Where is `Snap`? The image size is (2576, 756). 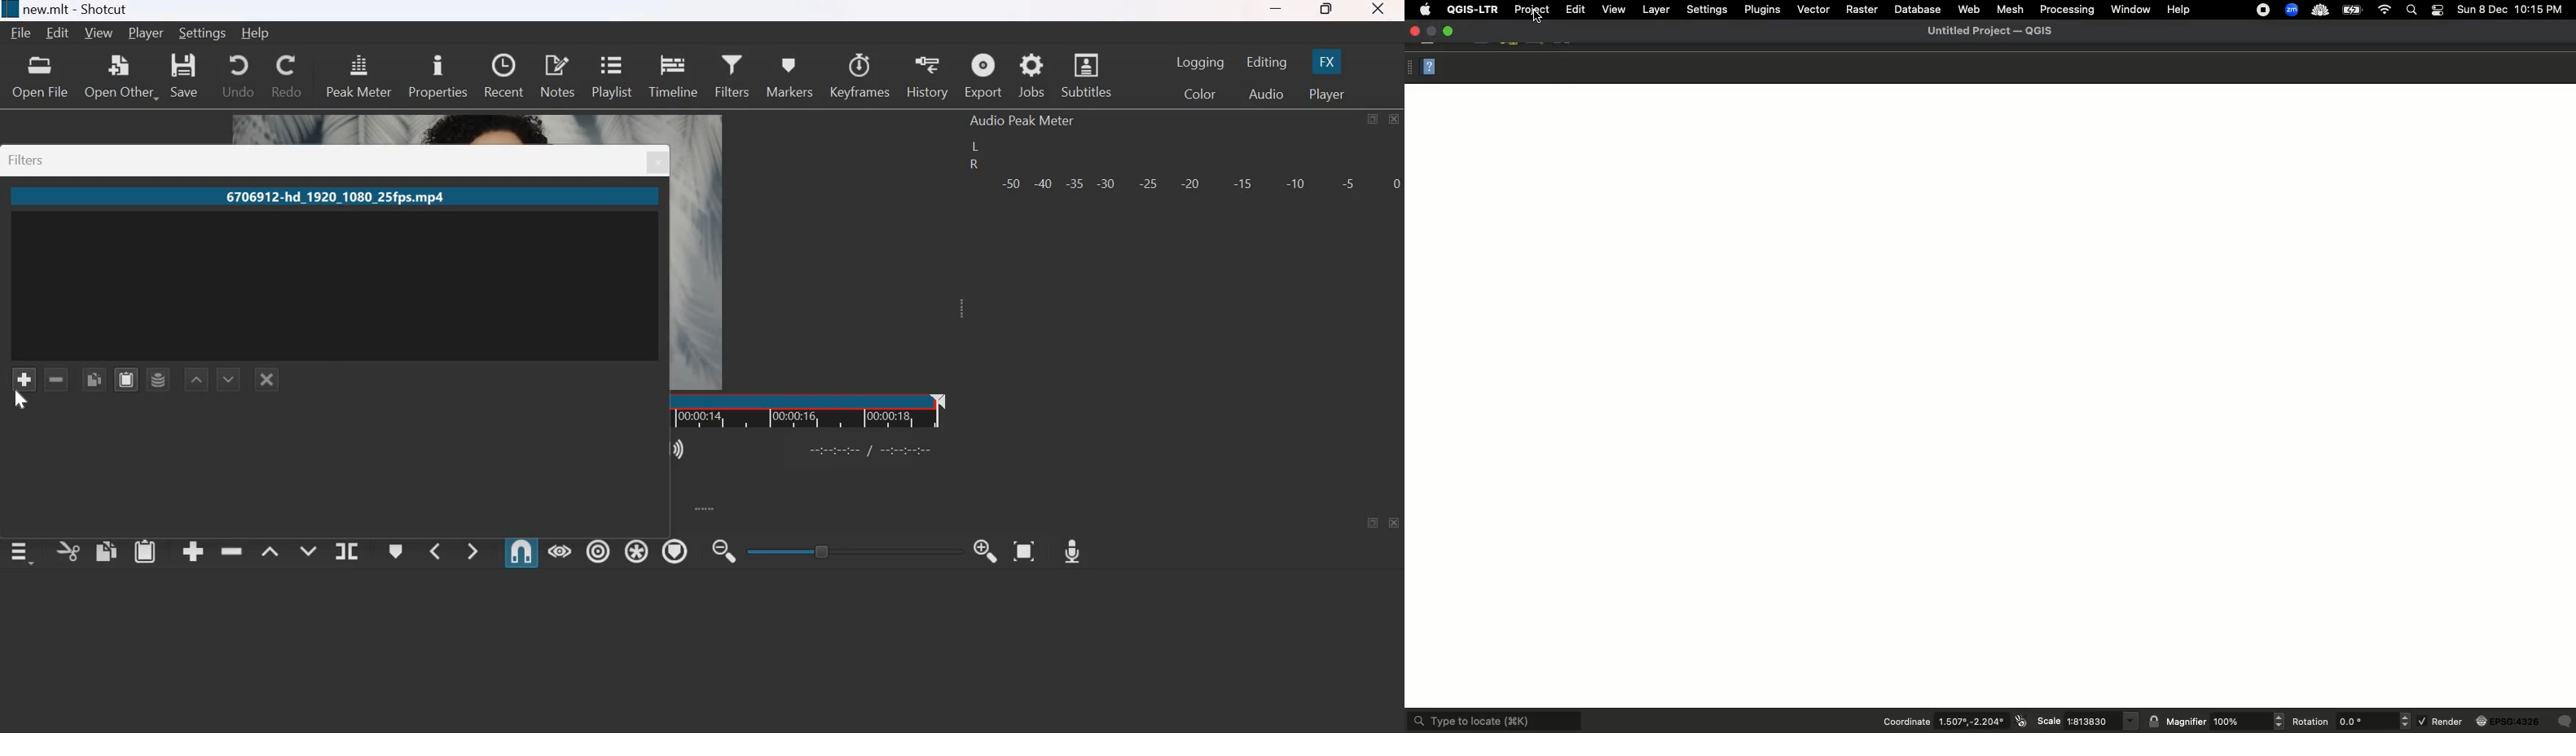
Snap is located at coordinates (521, 552).